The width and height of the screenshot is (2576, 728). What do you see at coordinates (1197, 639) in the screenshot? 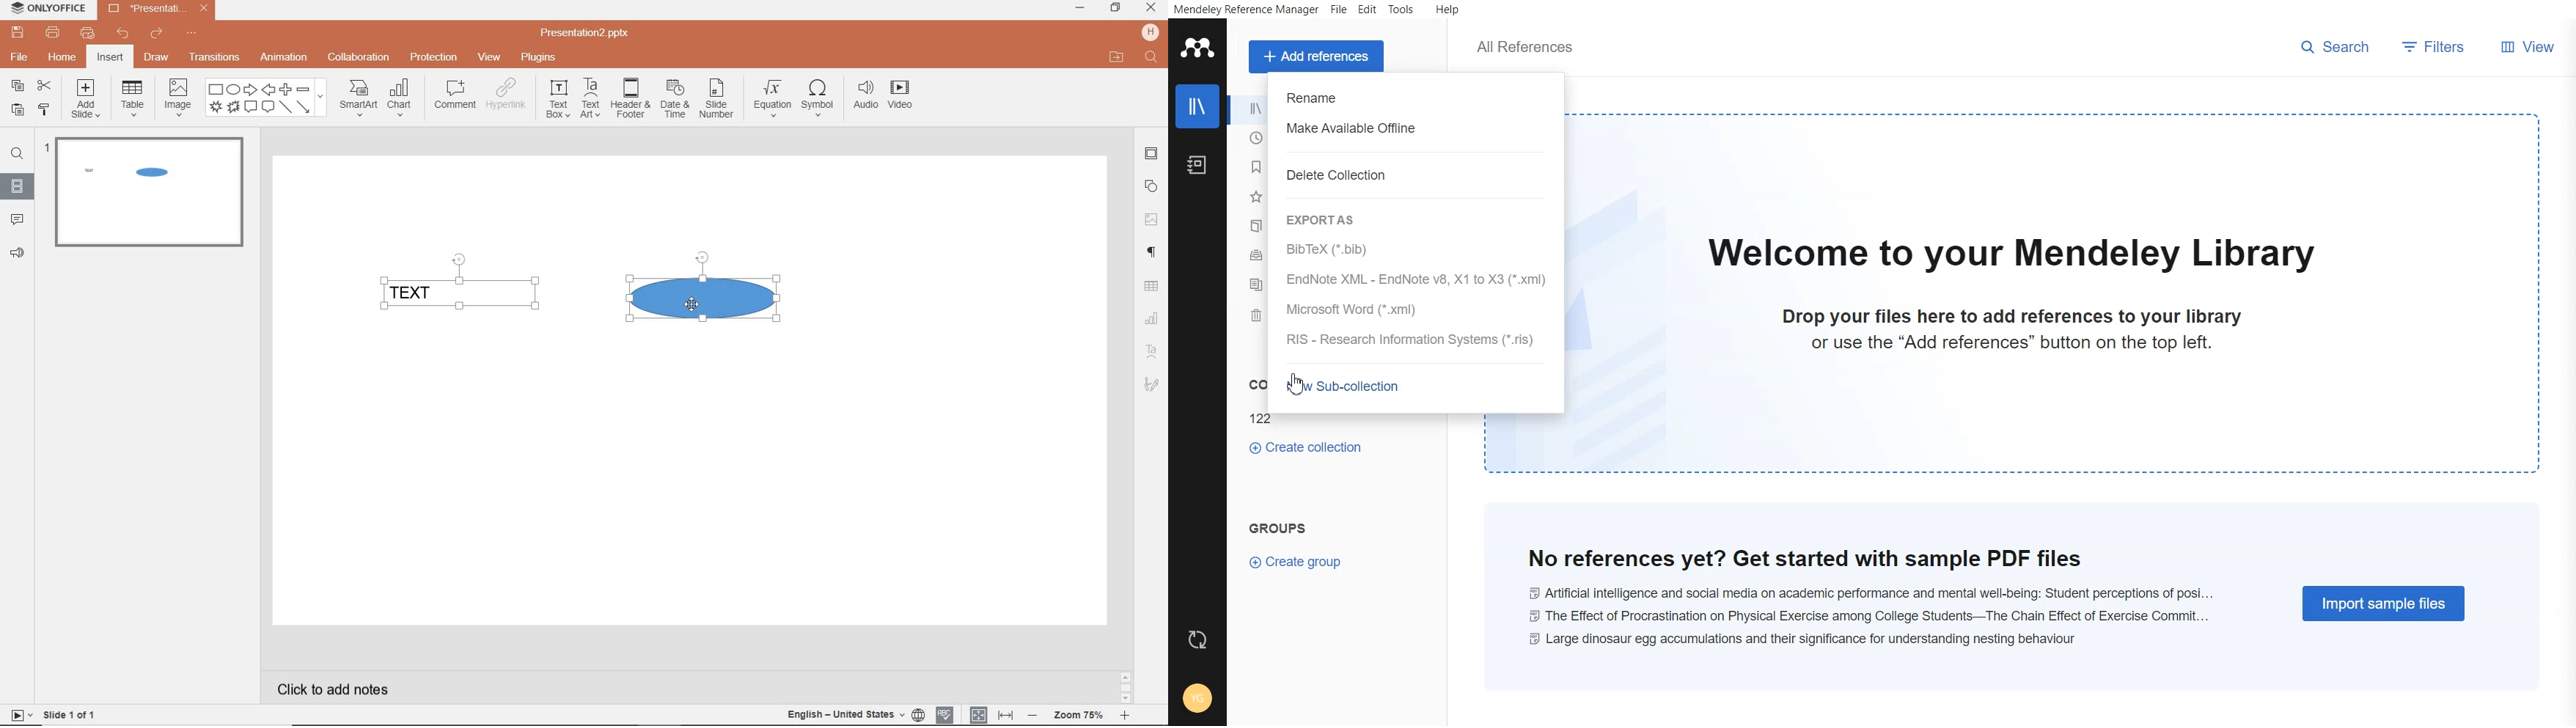
I see `Refresh` at bounding box center [1197, 639].